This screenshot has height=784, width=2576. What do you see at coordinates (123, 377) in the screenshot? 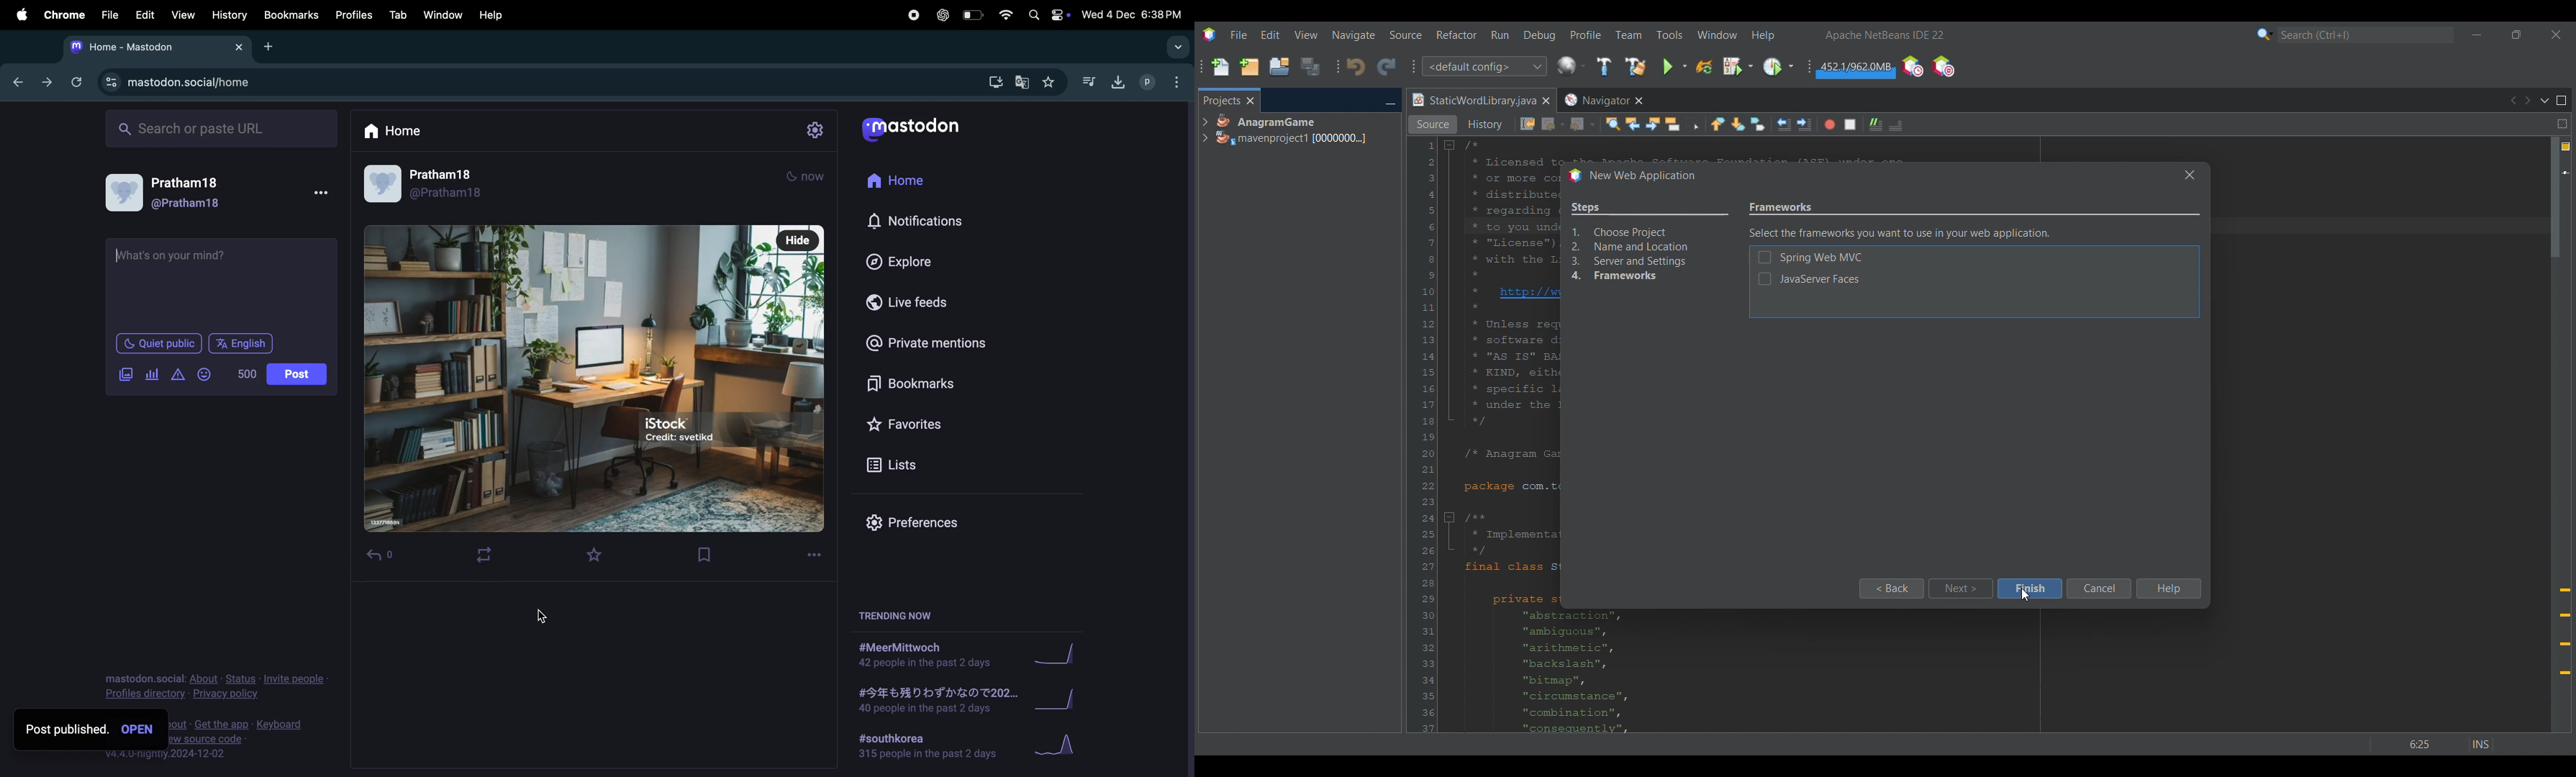
I see `add image` at bounding box center [123, 377].